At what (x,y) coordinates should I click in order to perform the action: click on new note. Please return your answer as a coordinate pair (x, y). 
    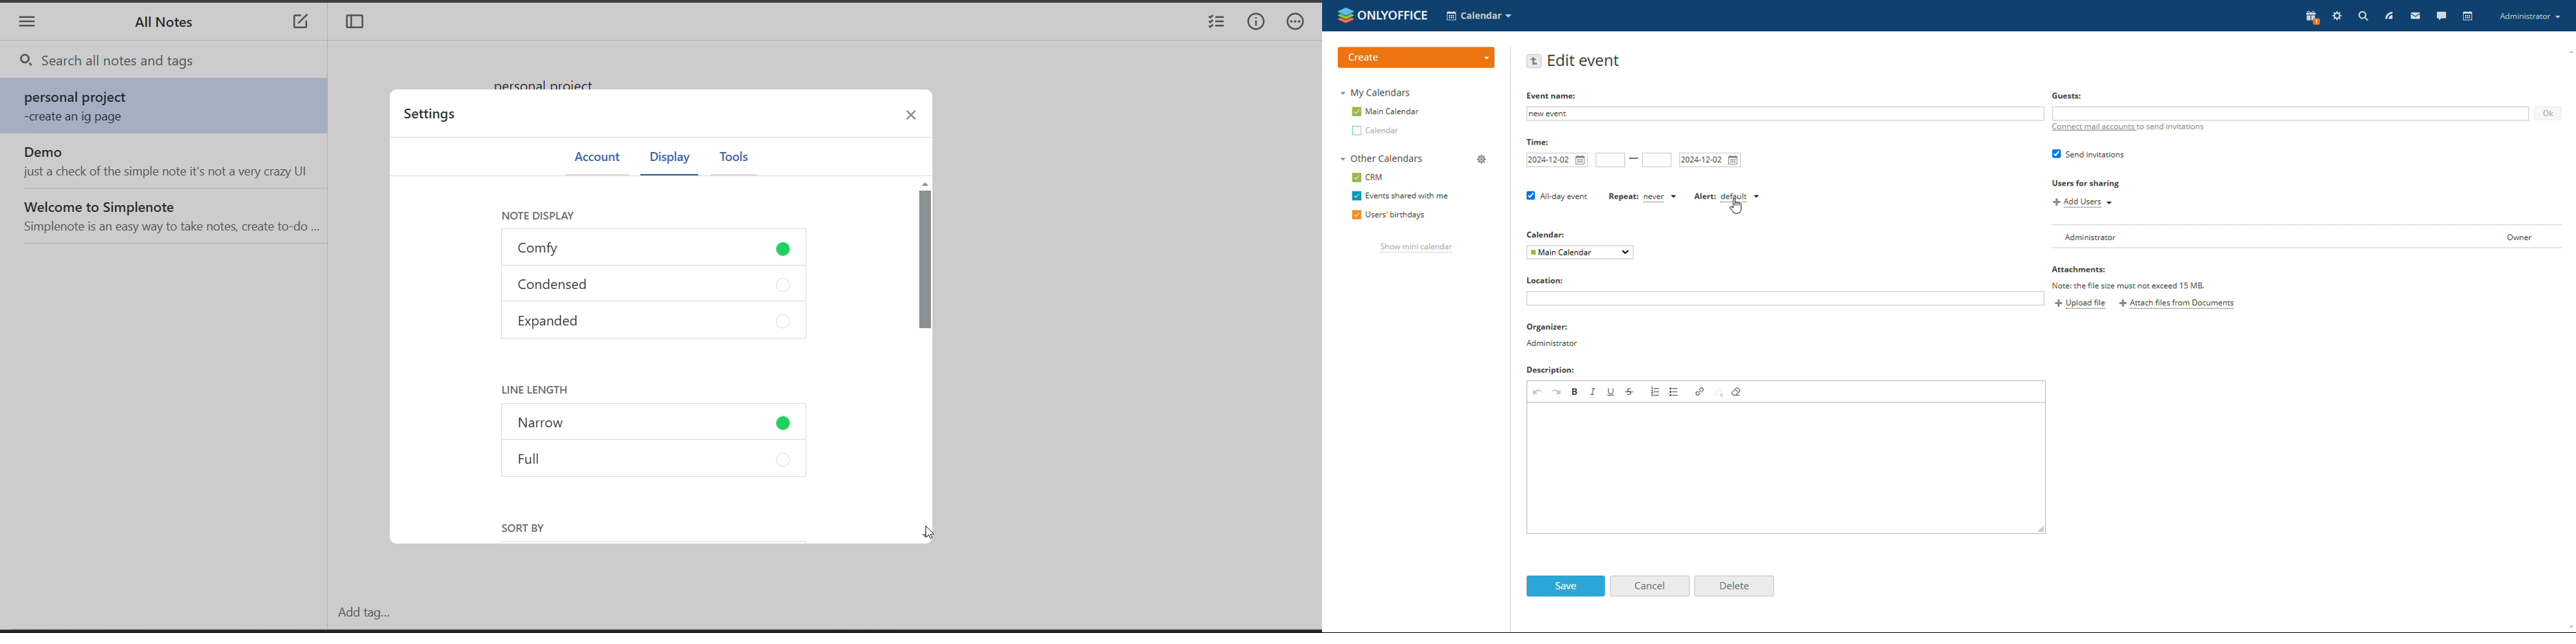
    Looking at the image, I should click on (300, 23).